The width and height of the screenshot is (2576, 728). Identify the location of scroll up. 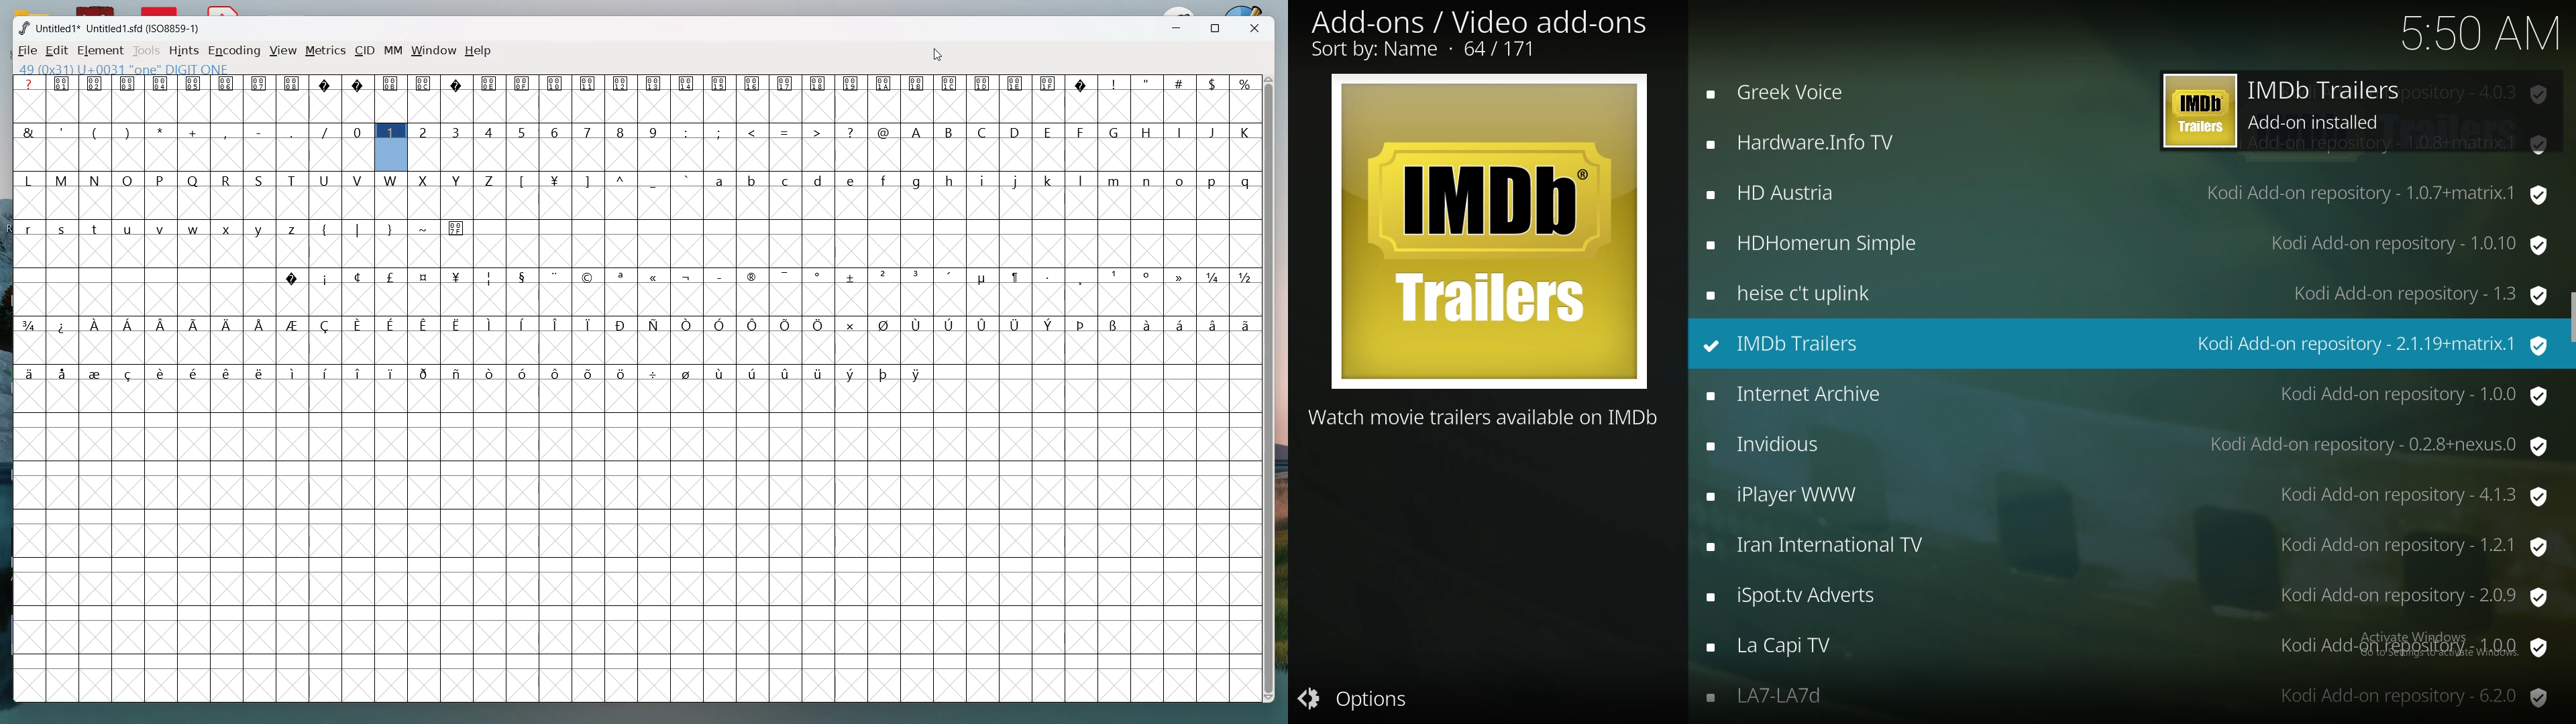
(1267, 78).